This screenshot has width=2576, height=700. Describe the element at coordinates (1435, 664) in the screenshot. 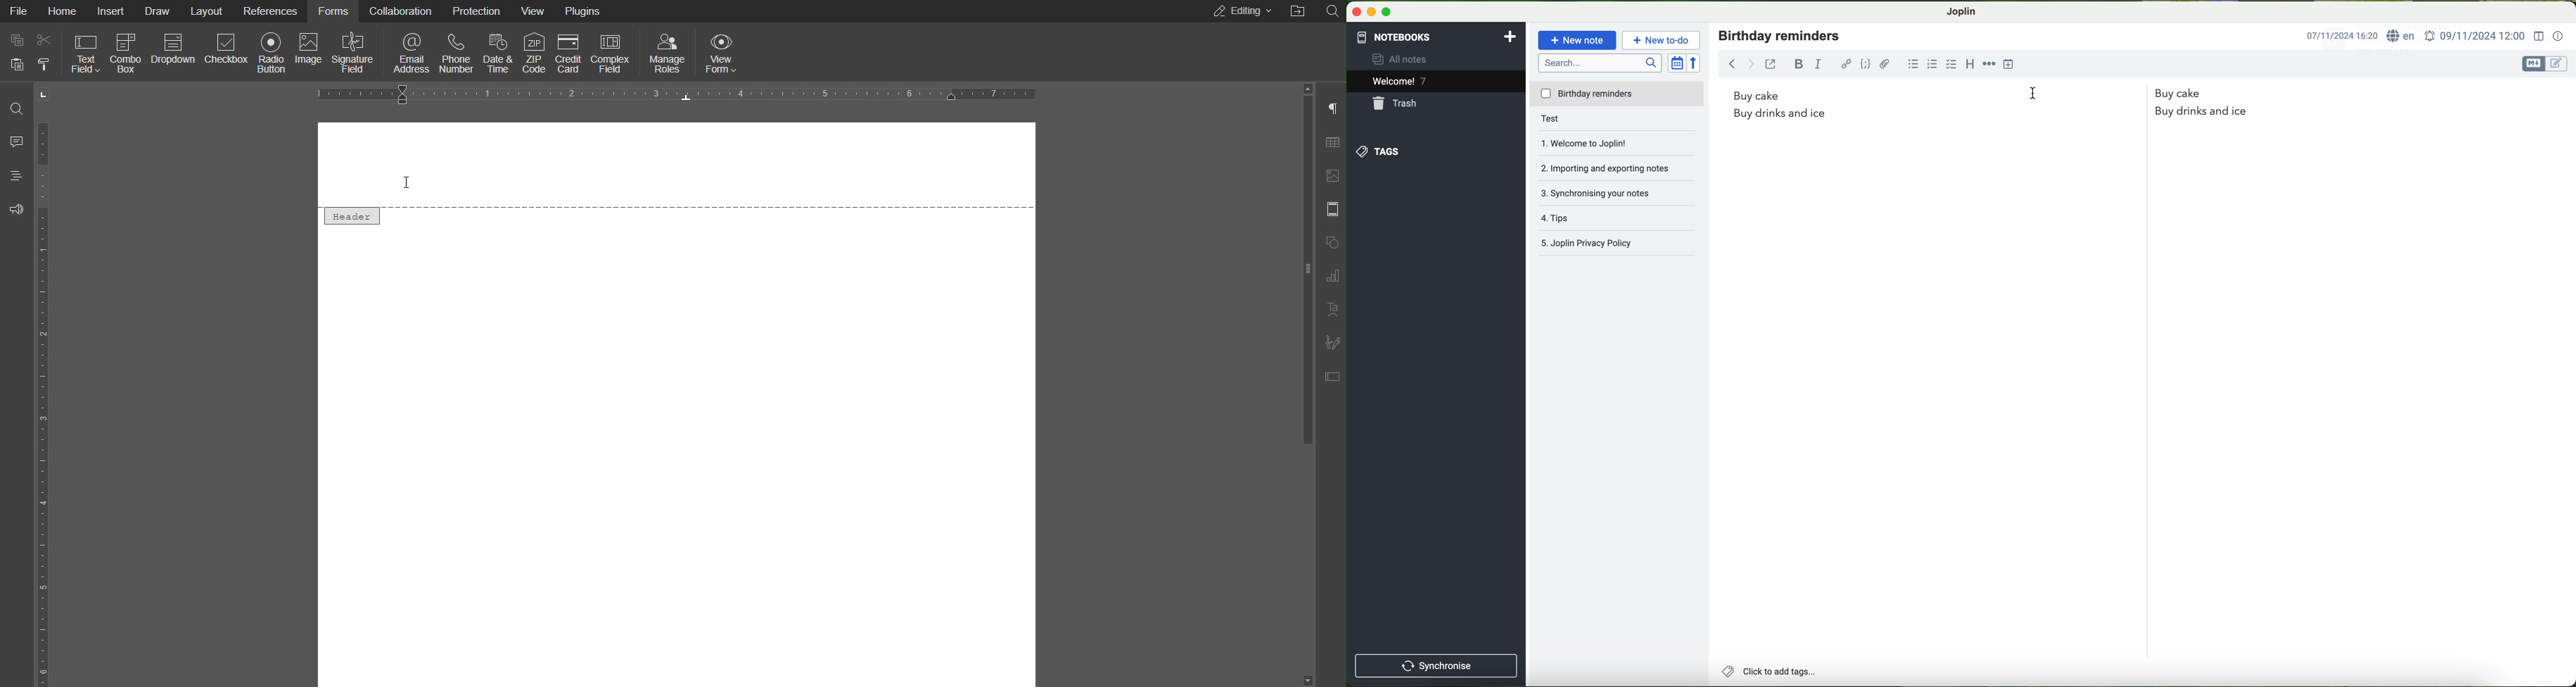

I see `synchronise button` at that location.